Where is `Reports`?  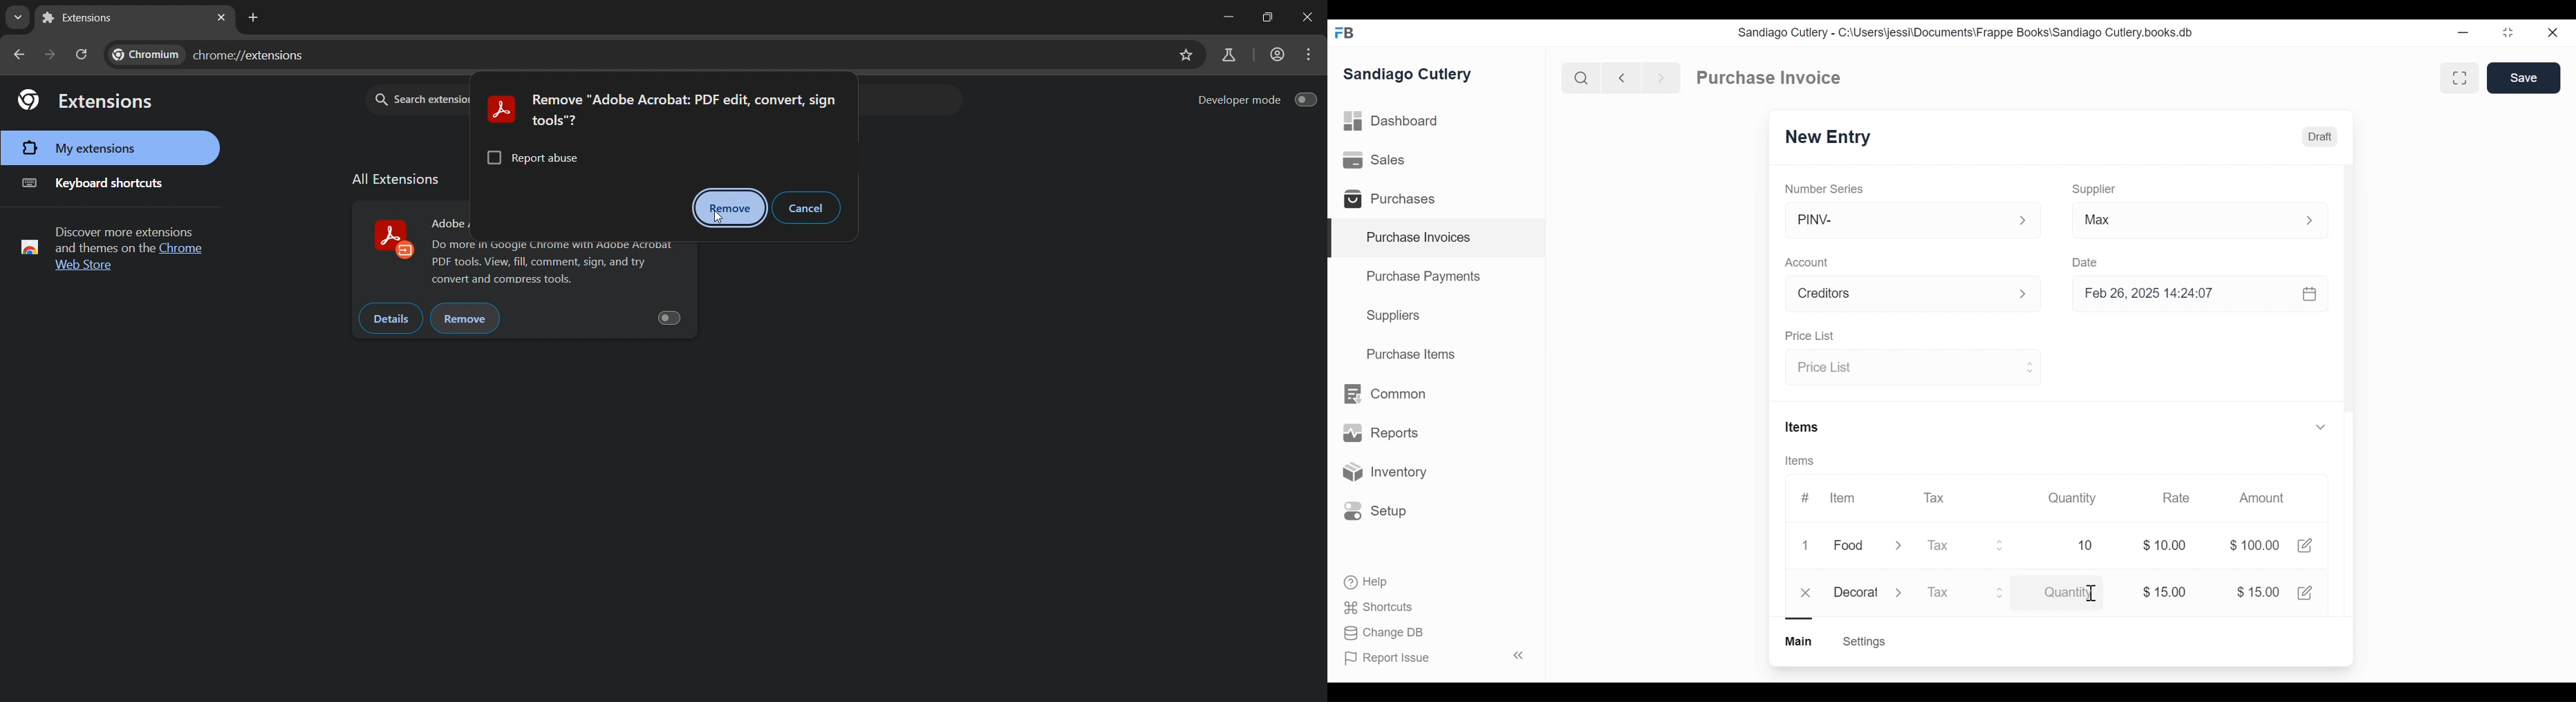 Reports is located at coordinates (1381, 436).